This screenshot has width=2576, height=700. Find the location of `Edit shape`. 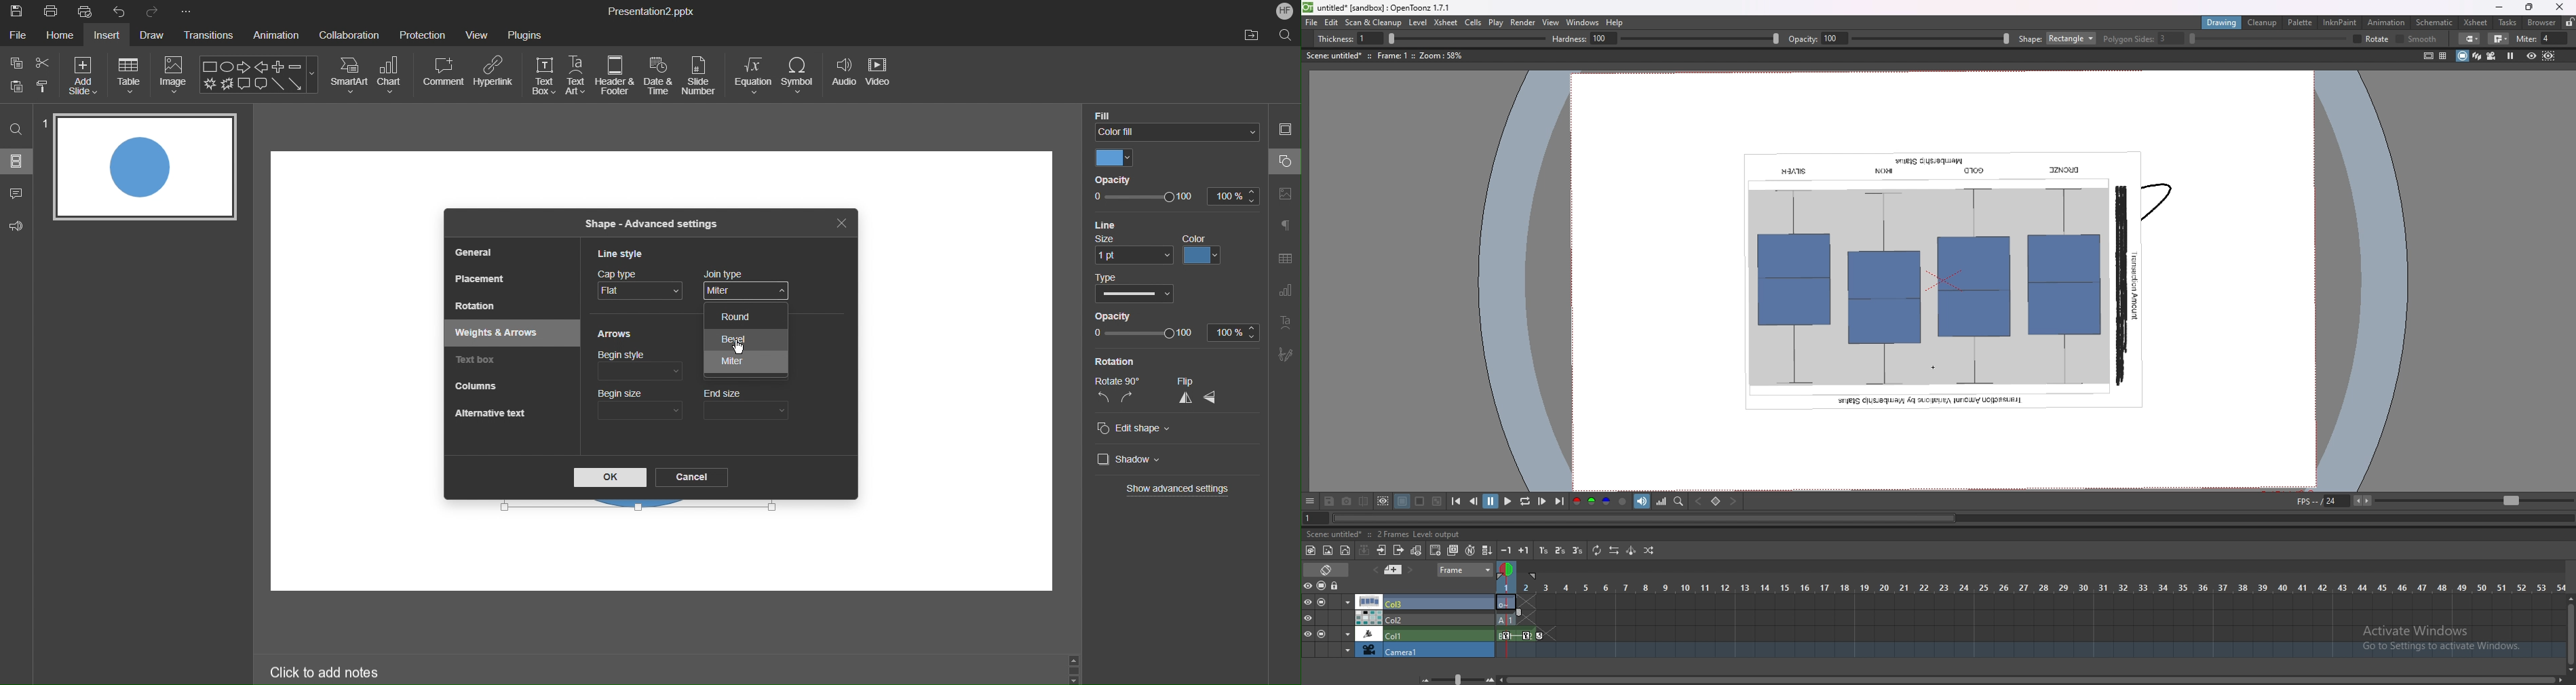

Edit shape is located at coordinates (1134, 429).